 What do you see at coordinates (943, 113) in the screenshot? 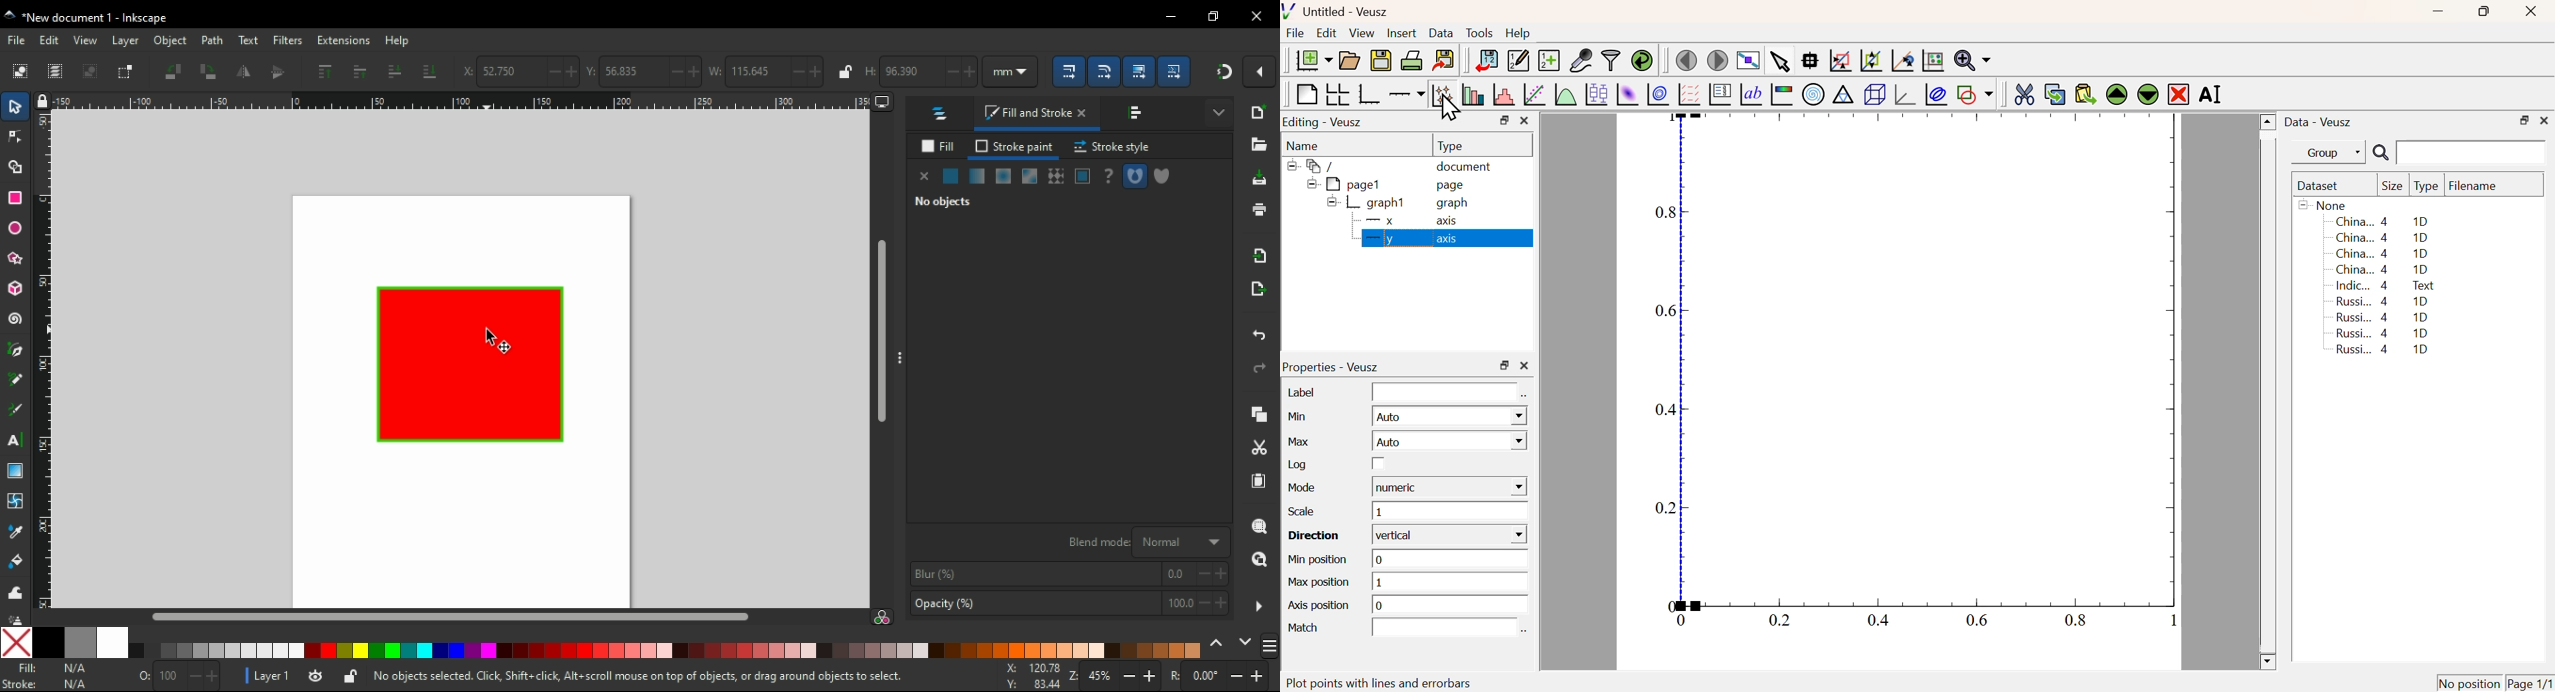
I see `layers and objects` at bounding box center [943, 113].